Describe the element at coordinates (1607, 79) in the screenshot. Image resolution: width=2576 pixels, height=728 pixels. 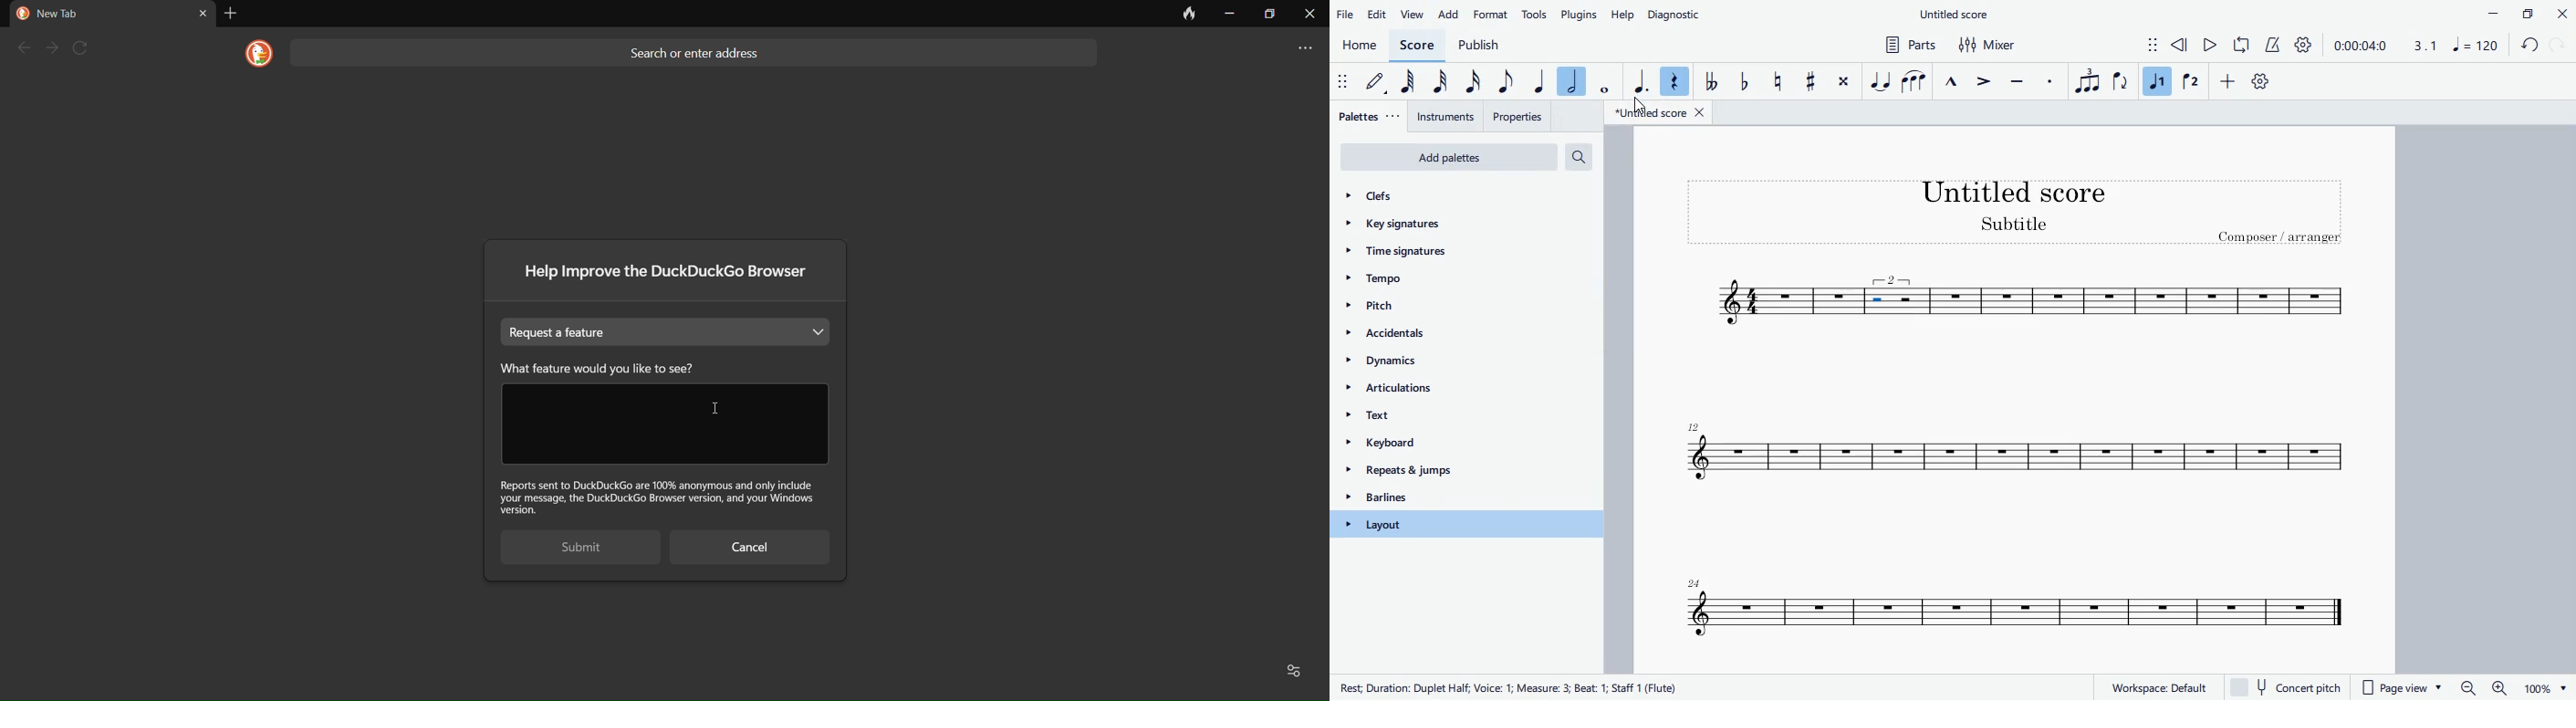
I see `full note` at that location.